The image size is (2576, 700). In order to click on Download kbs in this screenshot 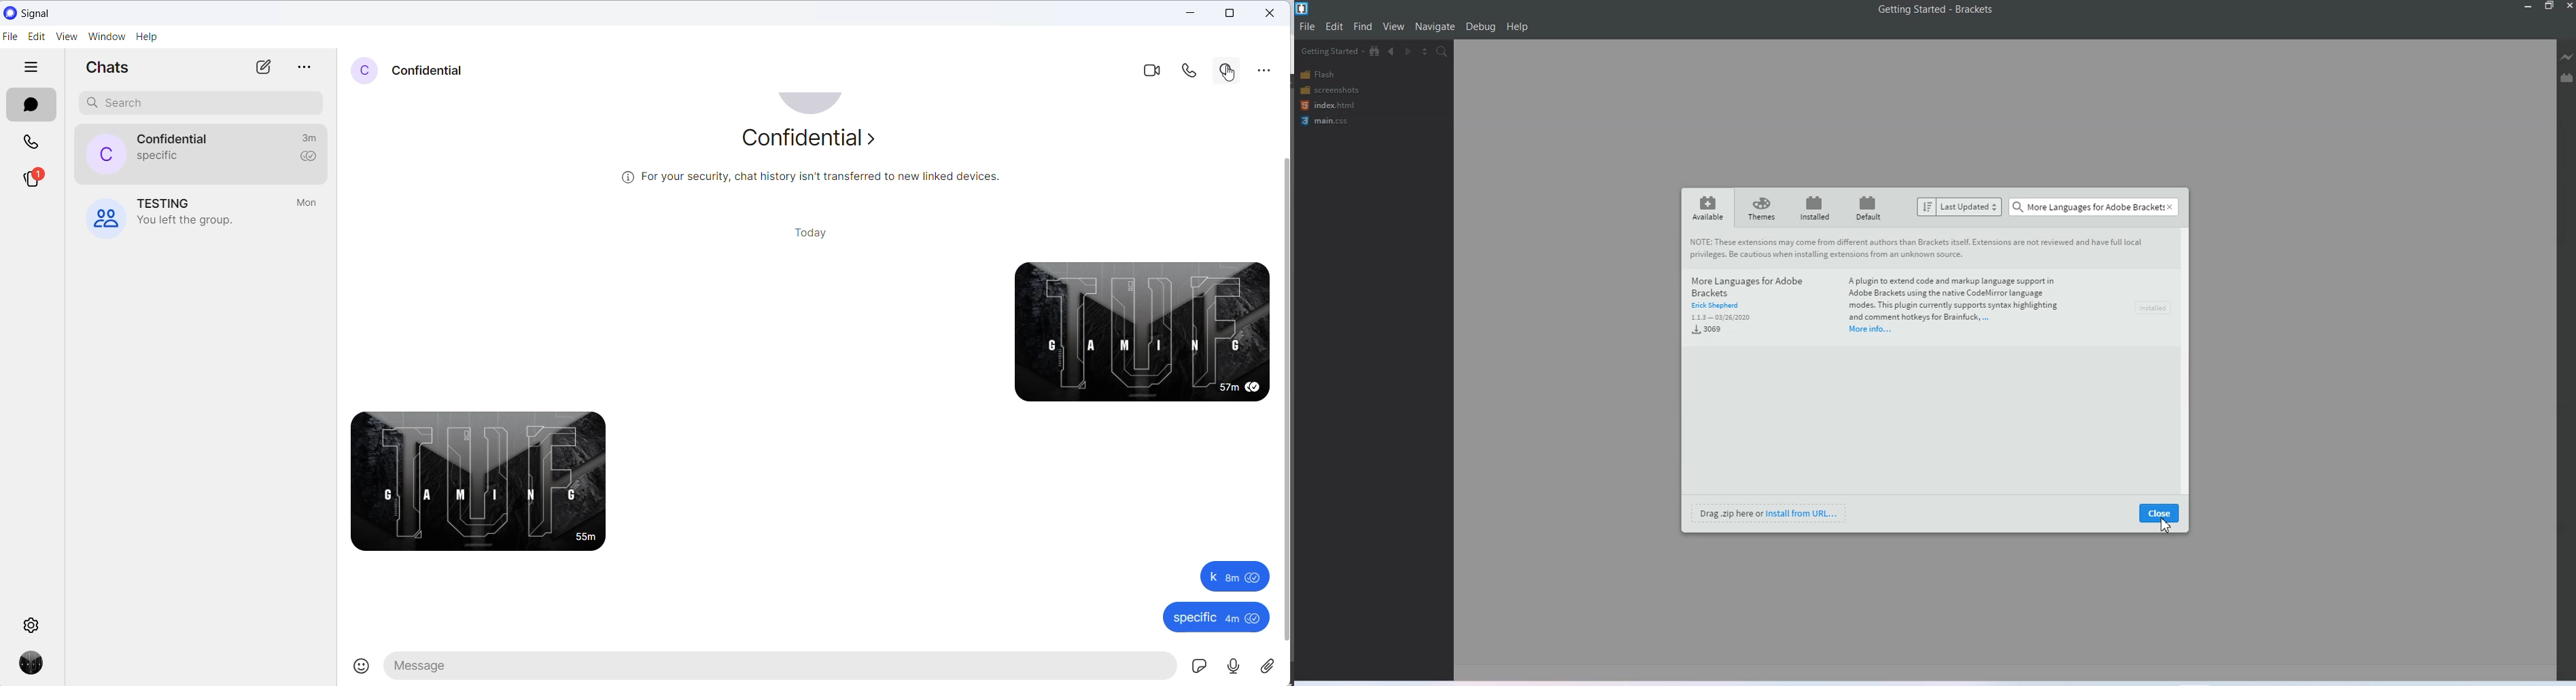, I will do `click(1720, 325)`.